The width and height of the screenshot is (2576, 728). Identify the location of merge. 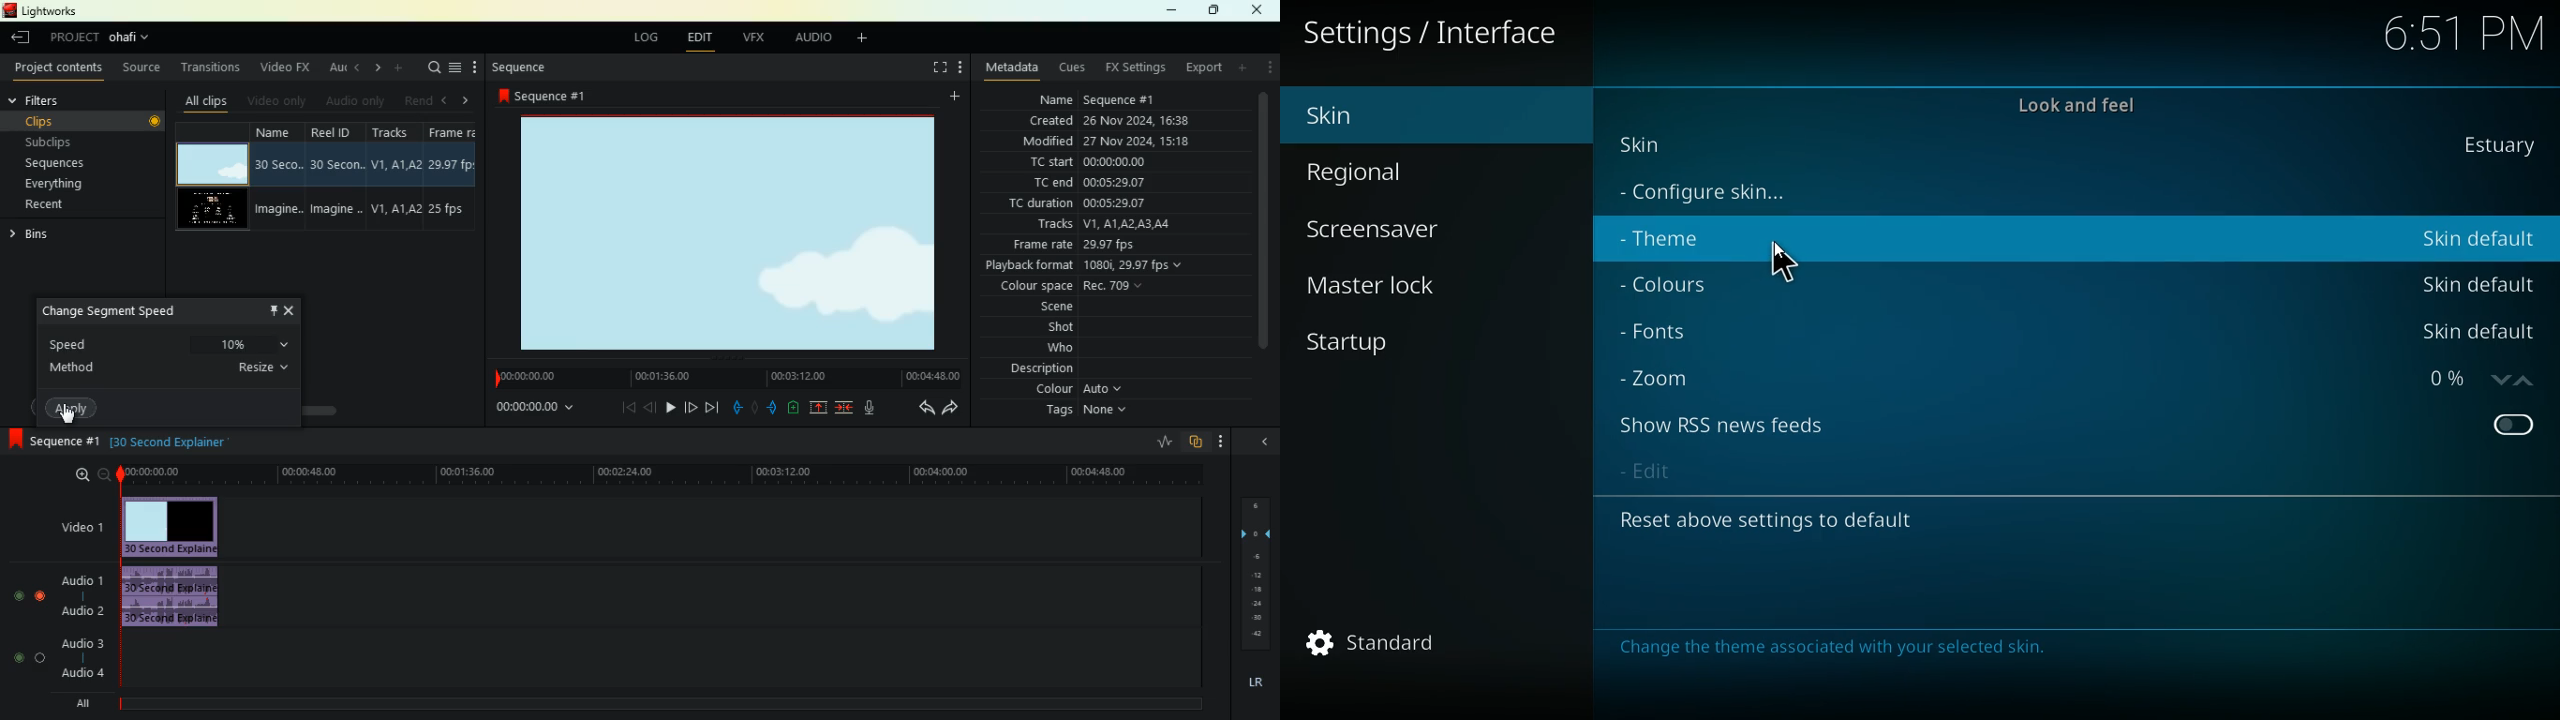
(845, 408).